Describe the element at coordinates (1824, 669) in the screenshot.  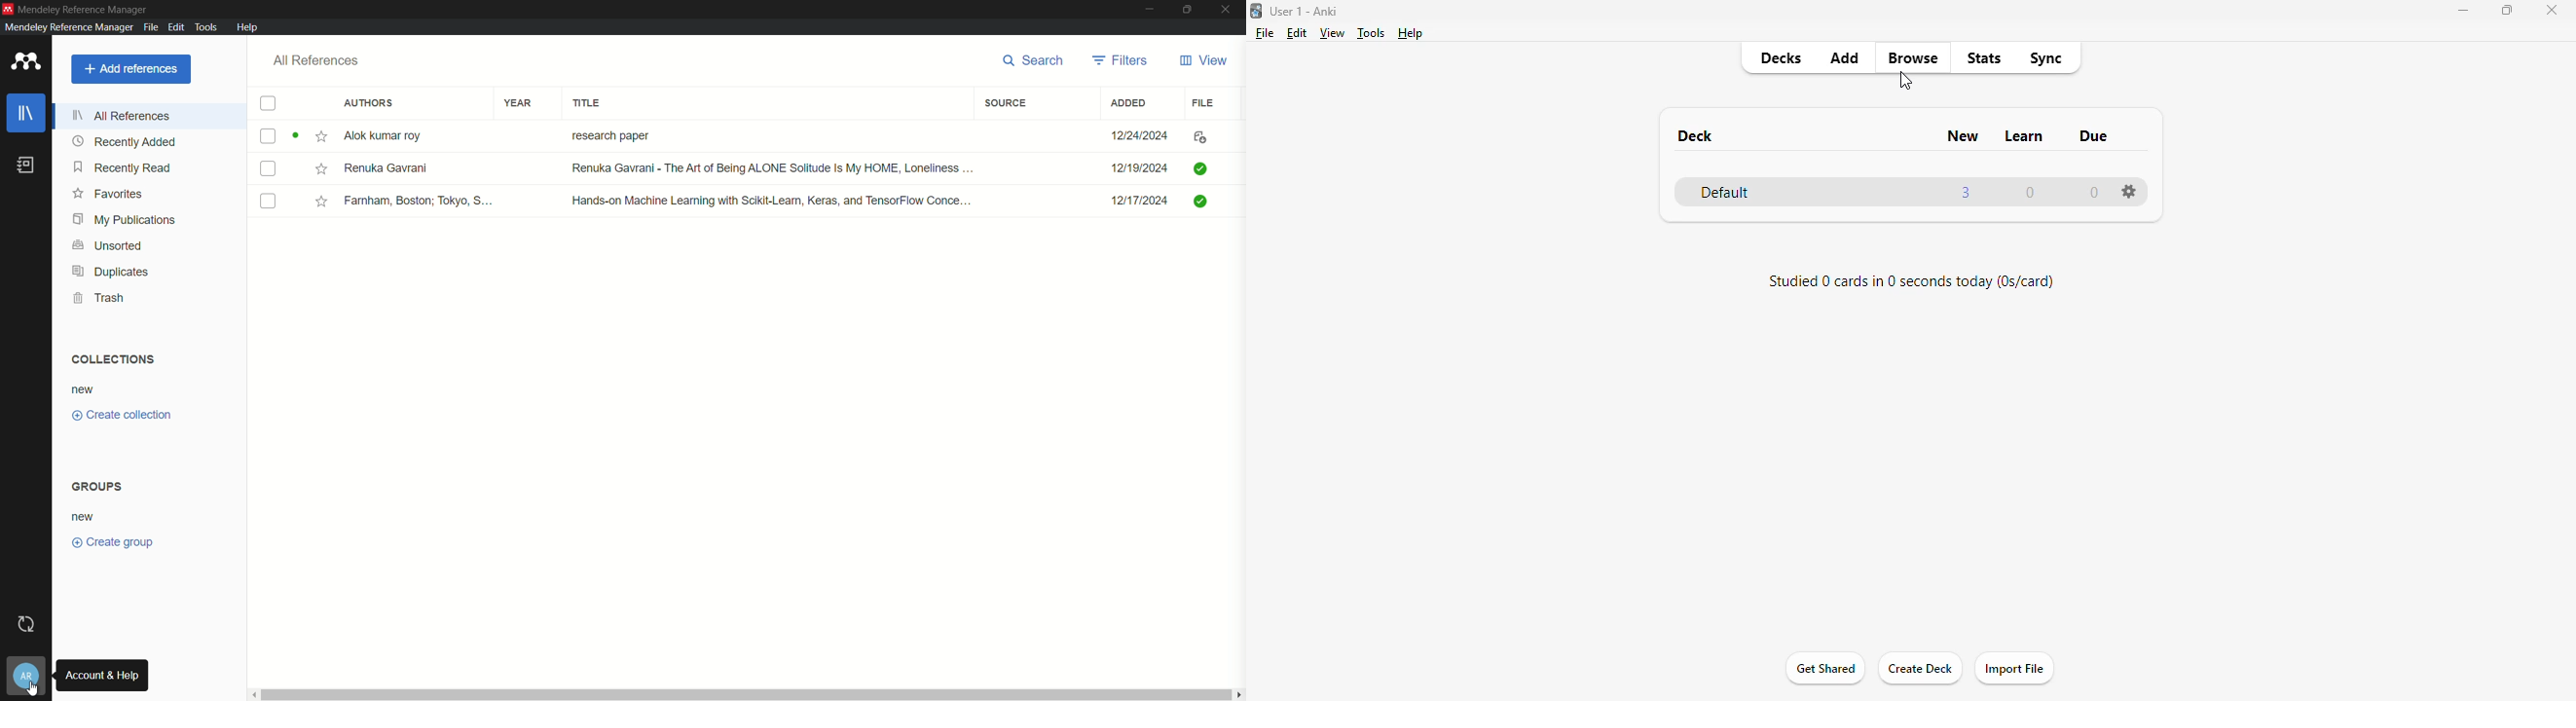
I see `get shared` at that location.